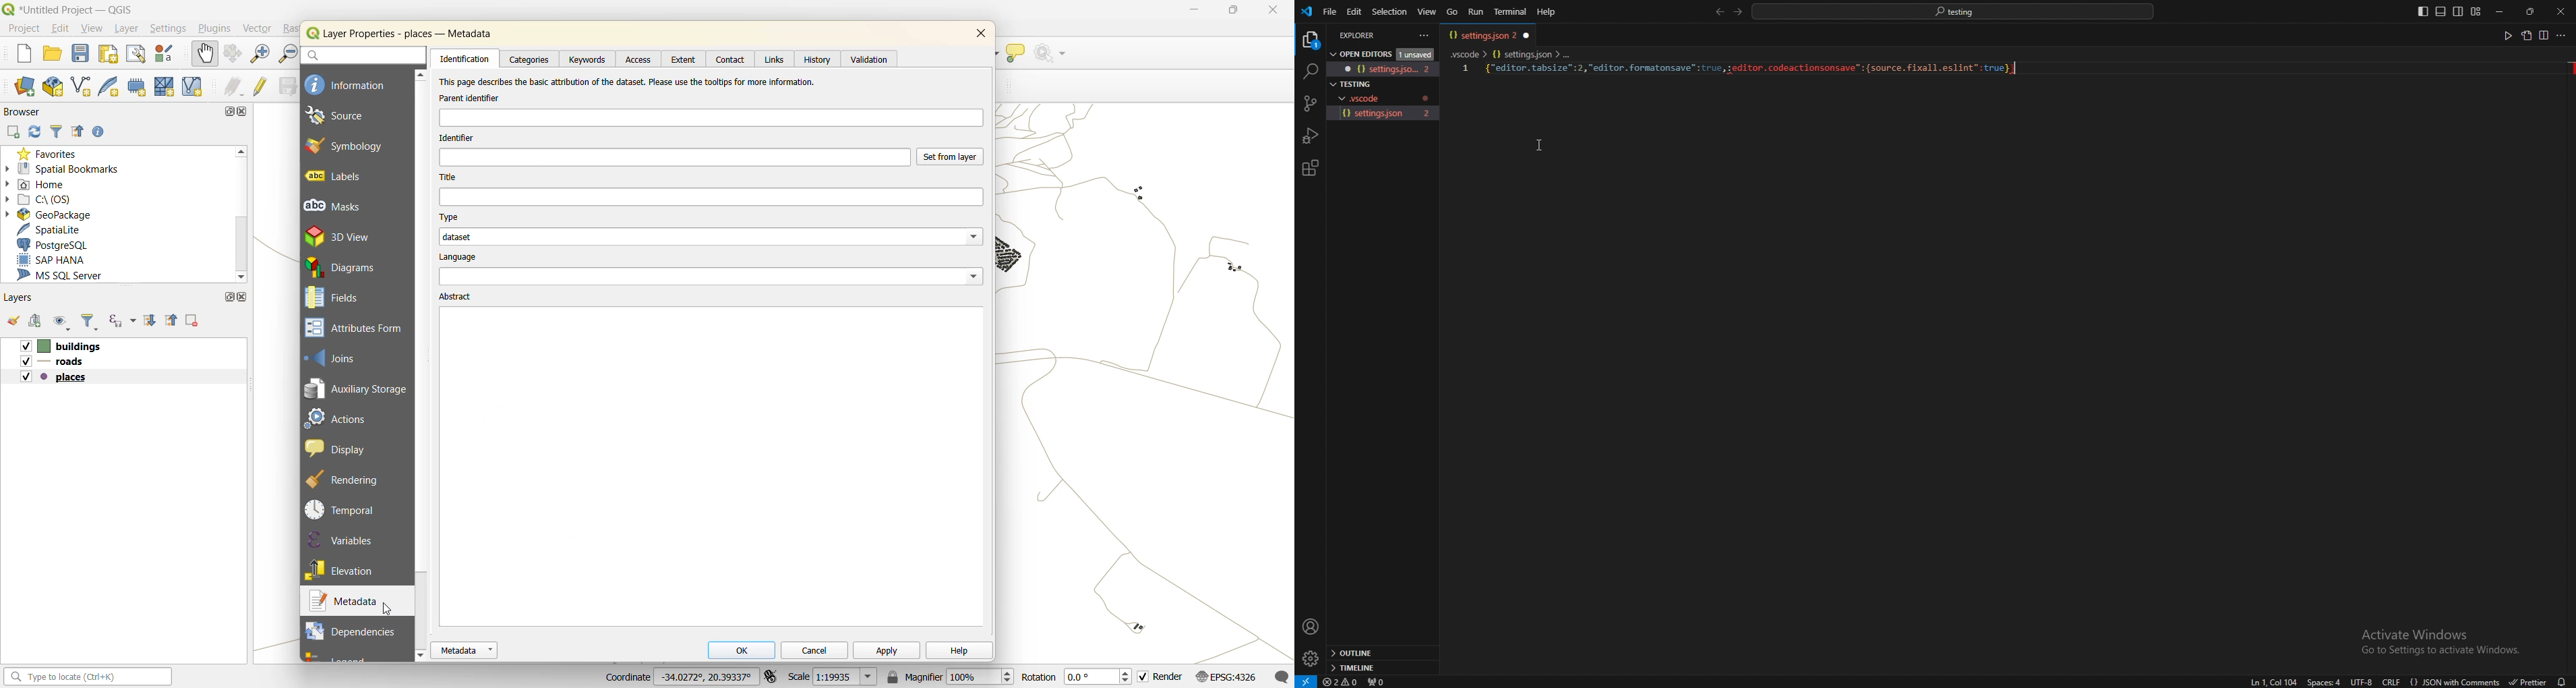 This screenshot has width=2576, height=700. What do you see at coordinates (1305, 681) in the screenshot?
I see `open a remote window` at bounding box center [1305, 681].